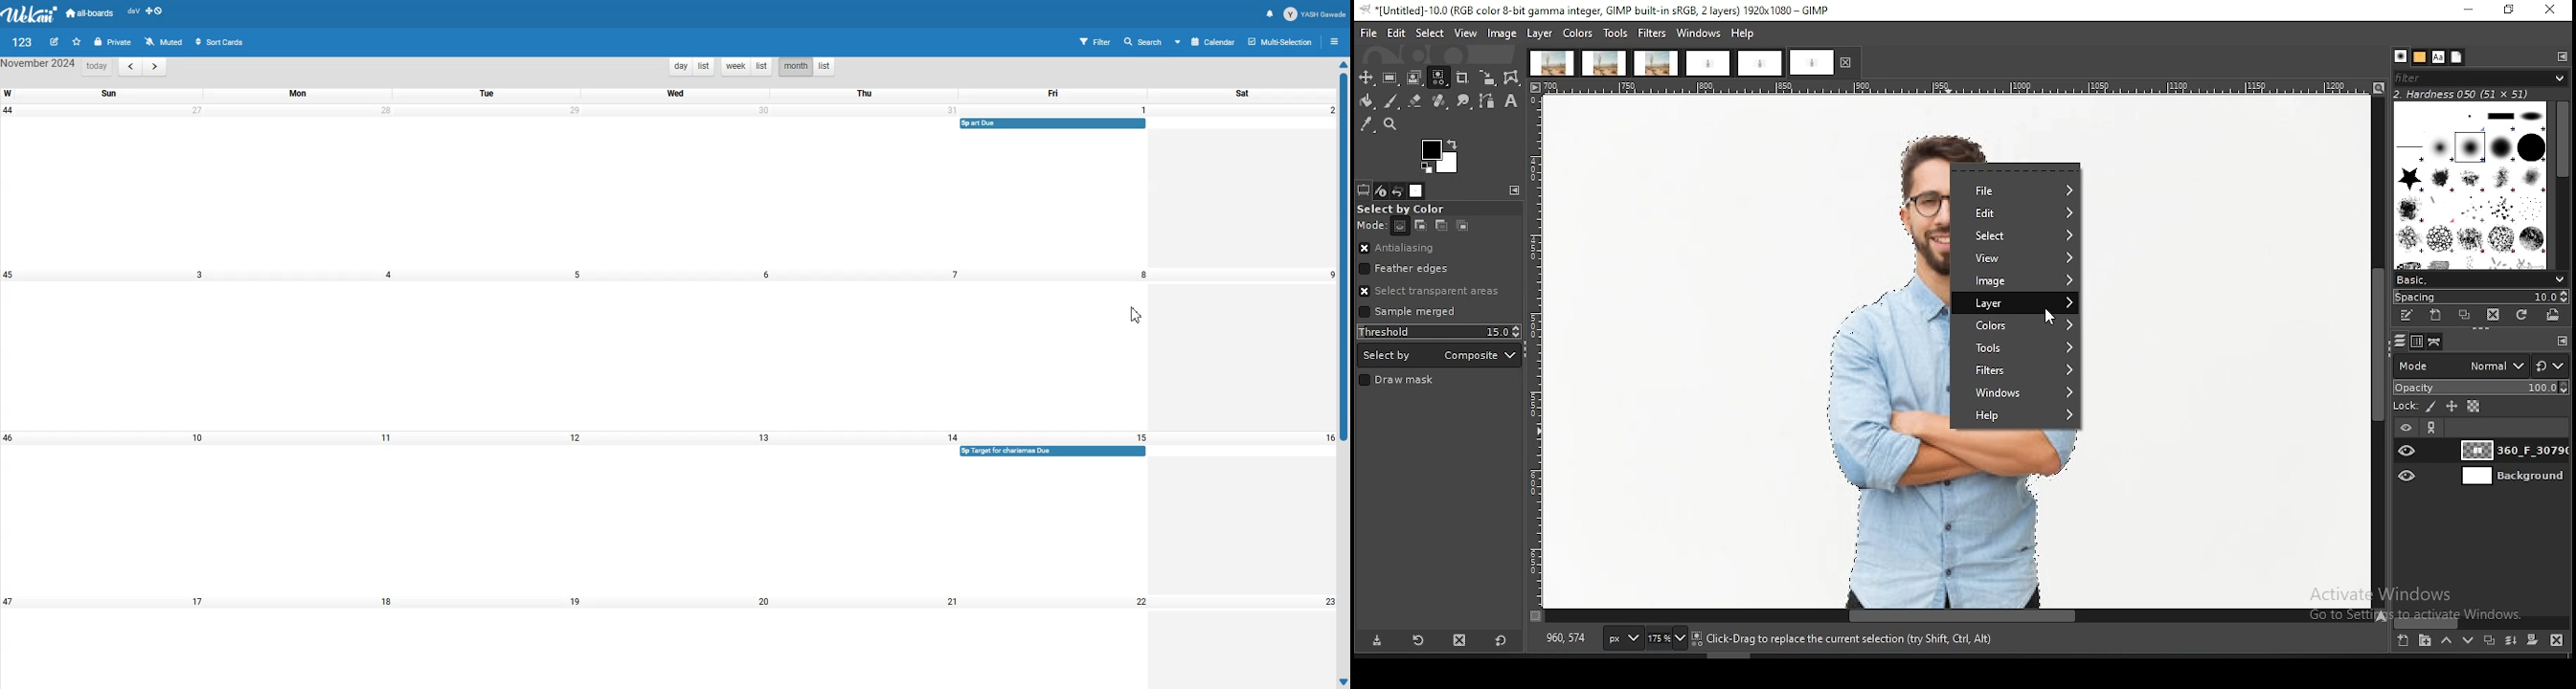 The height and width of the screenshot is (700, 2576). Describe the element at coordinates (2017, 213) in the screenshot. I see `edit` at that location.